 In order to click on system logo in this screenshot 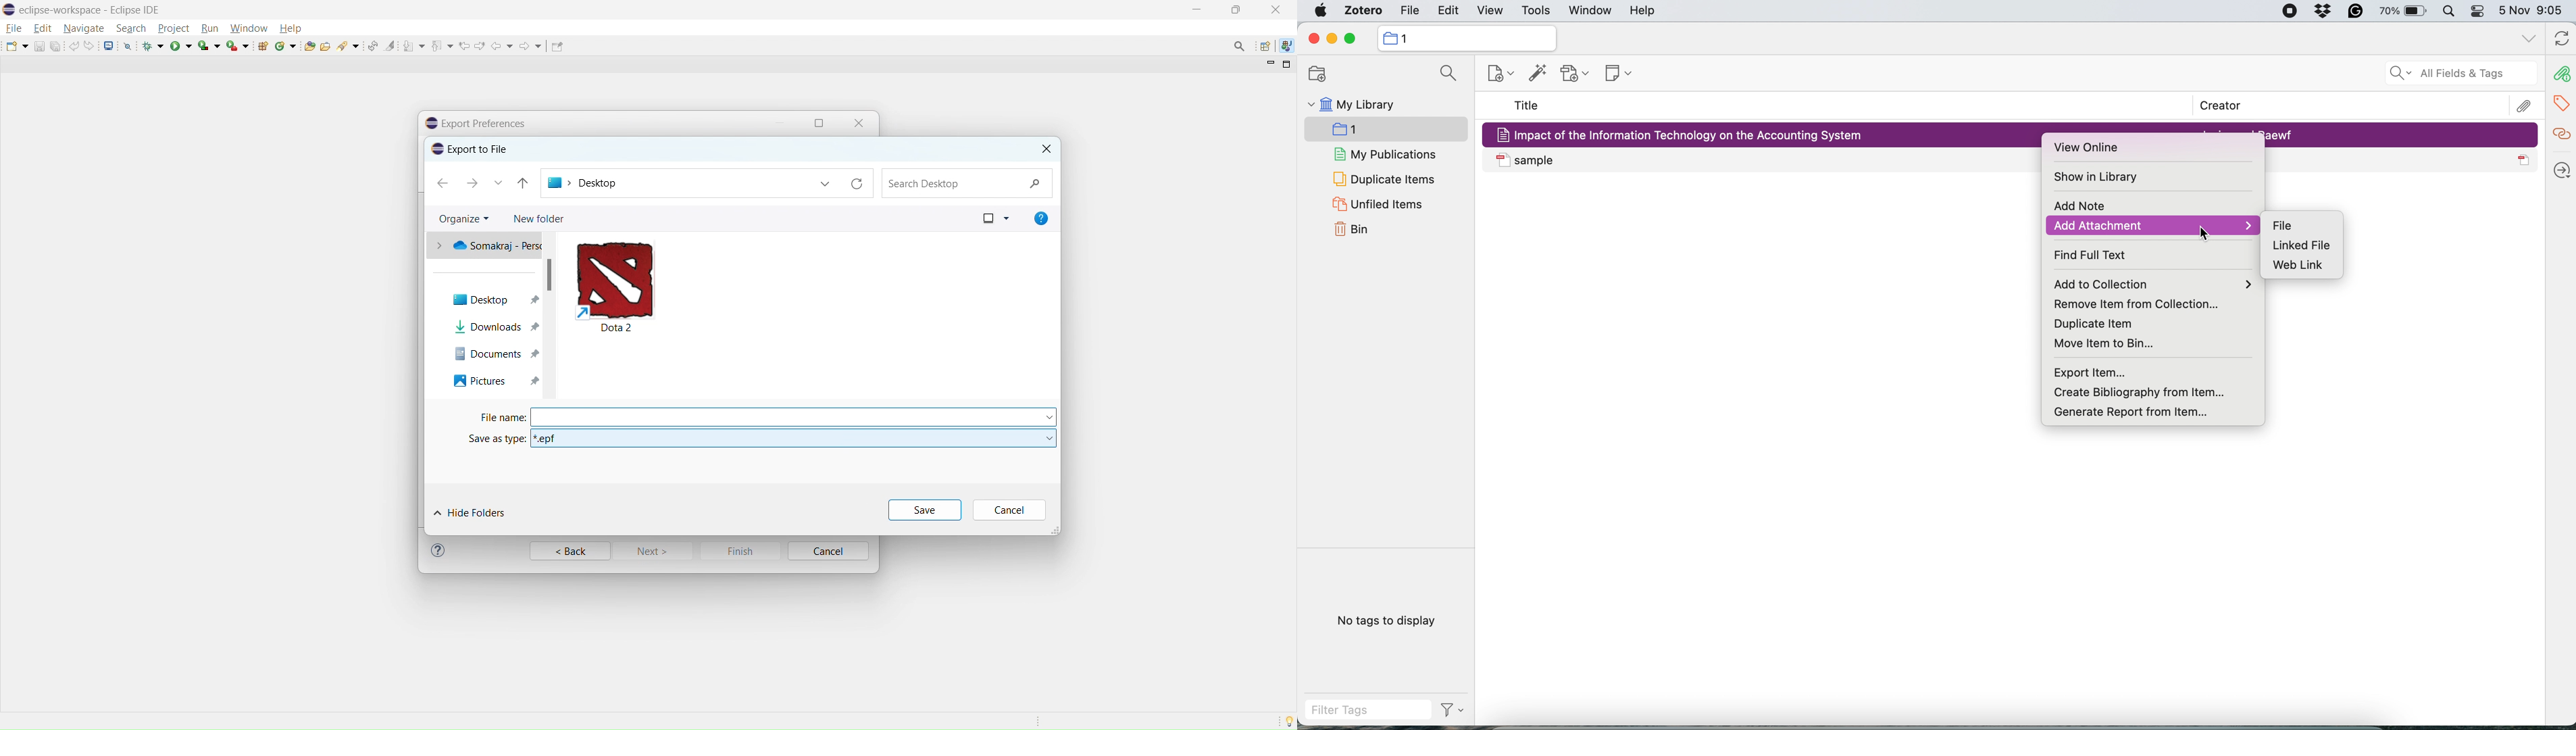, I will do `click(1322, 10)`.